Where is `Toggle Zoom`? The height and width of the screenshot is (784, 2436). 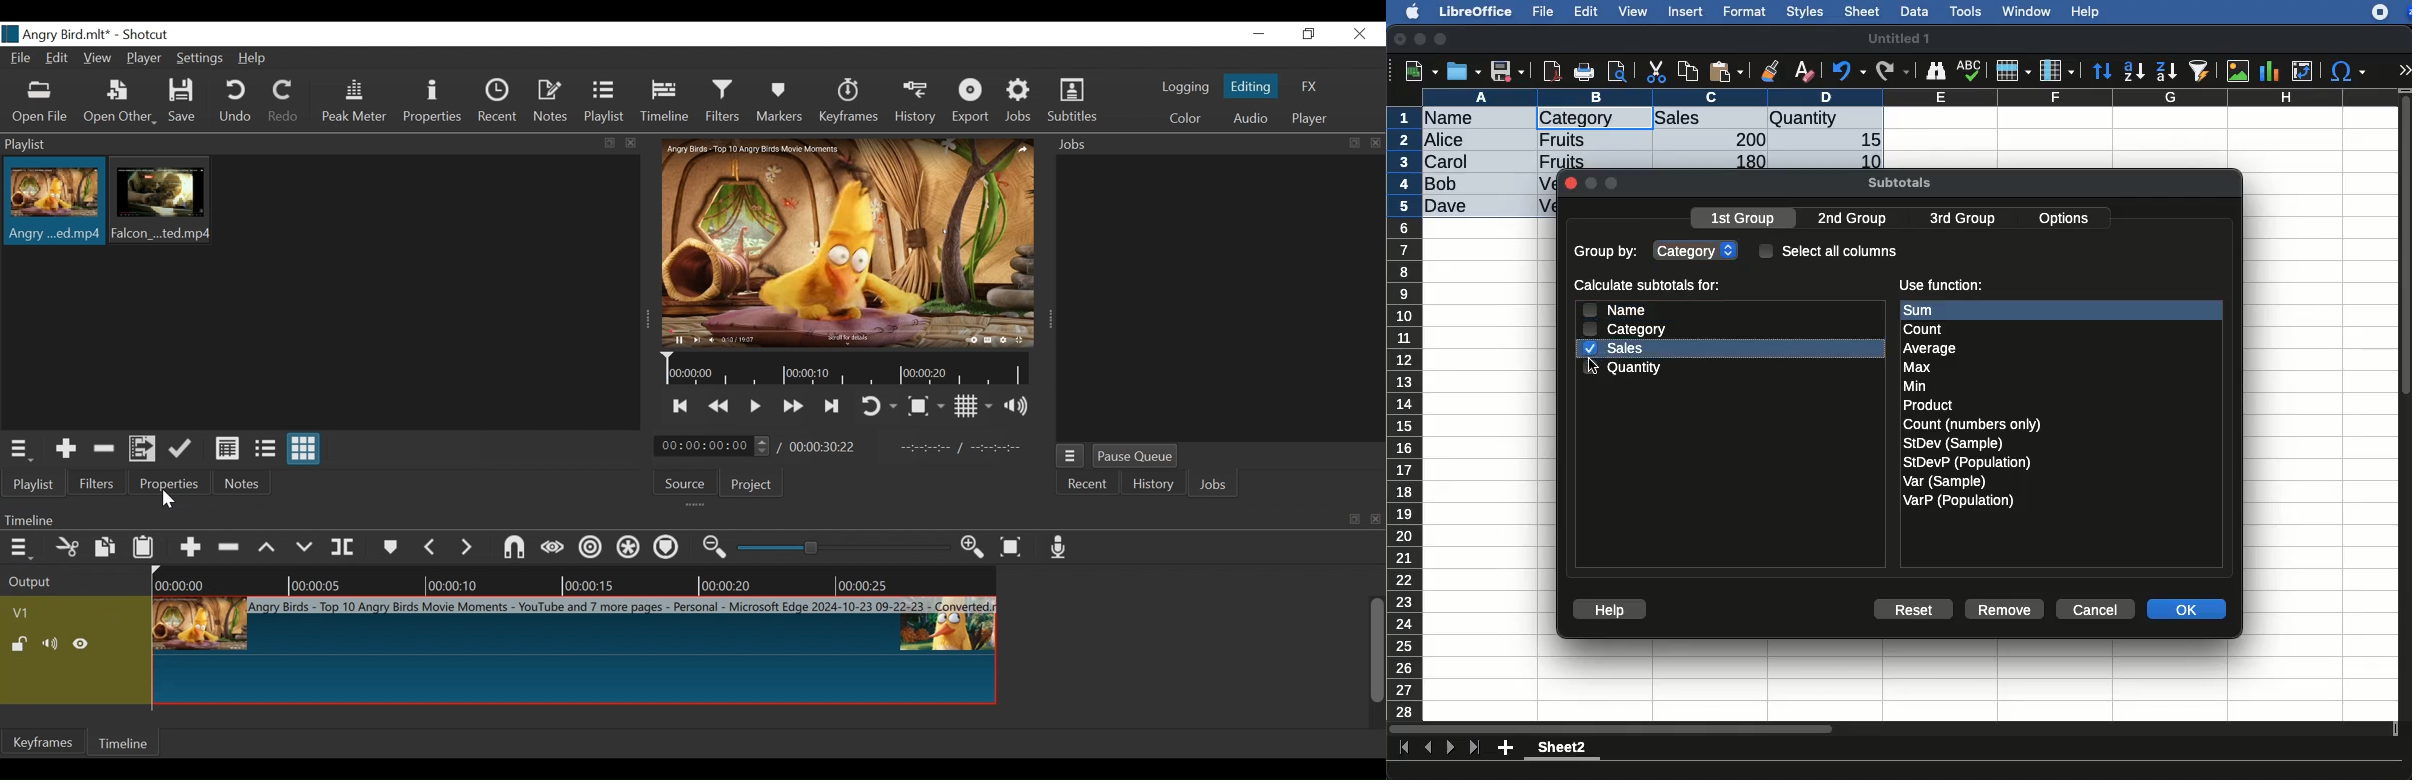 Toggle Zoom is located at coordinates (926, 407).